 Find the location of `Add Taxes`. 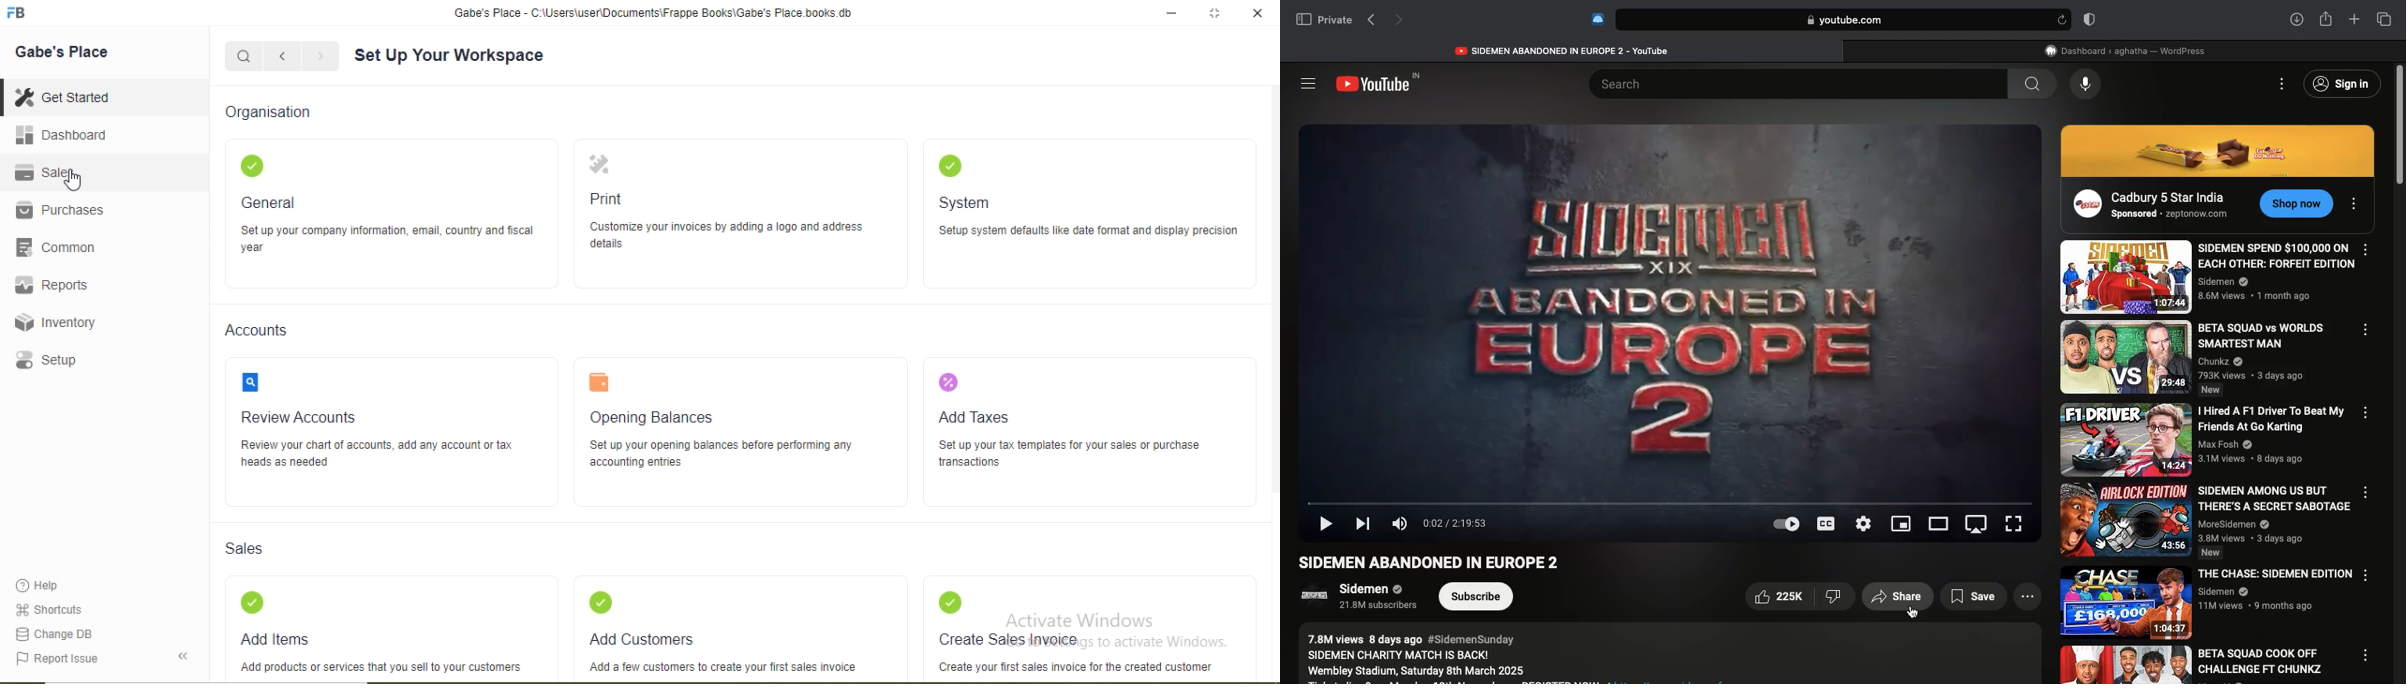

Add Taxes is located at coordinates (985, 417).